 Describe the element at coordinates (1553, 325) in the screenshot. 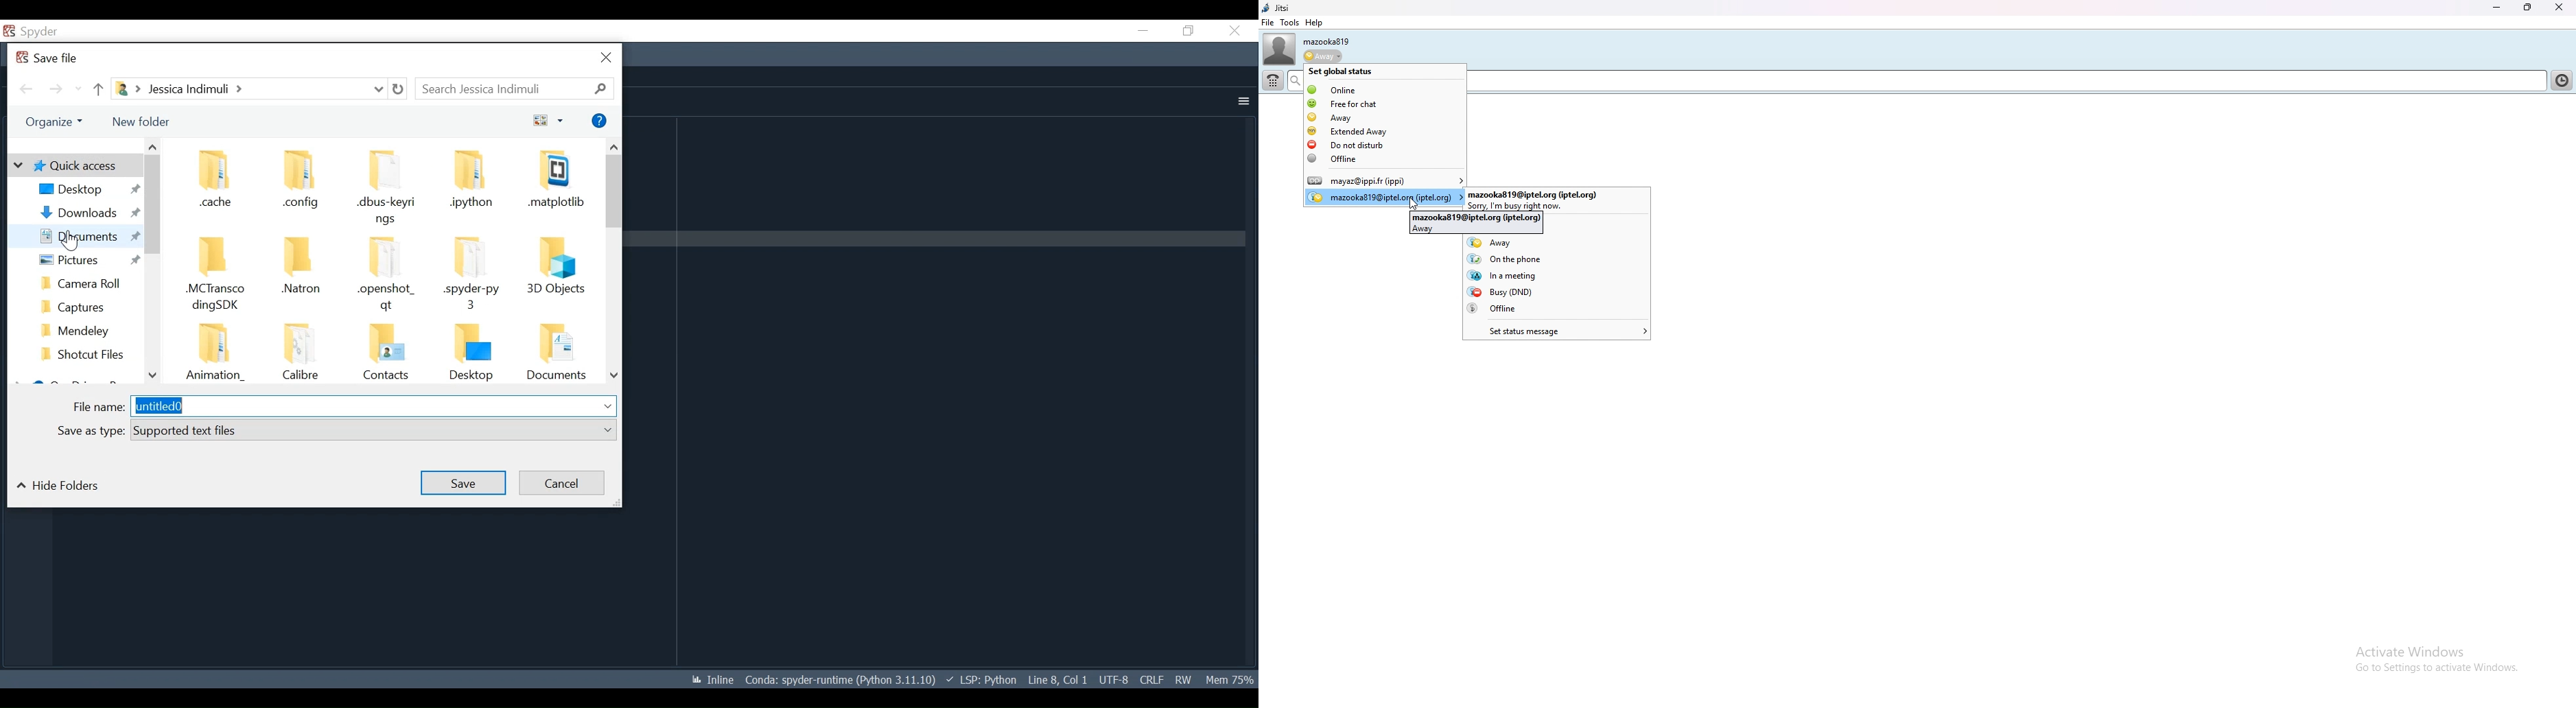

I see `set status message` at that location.